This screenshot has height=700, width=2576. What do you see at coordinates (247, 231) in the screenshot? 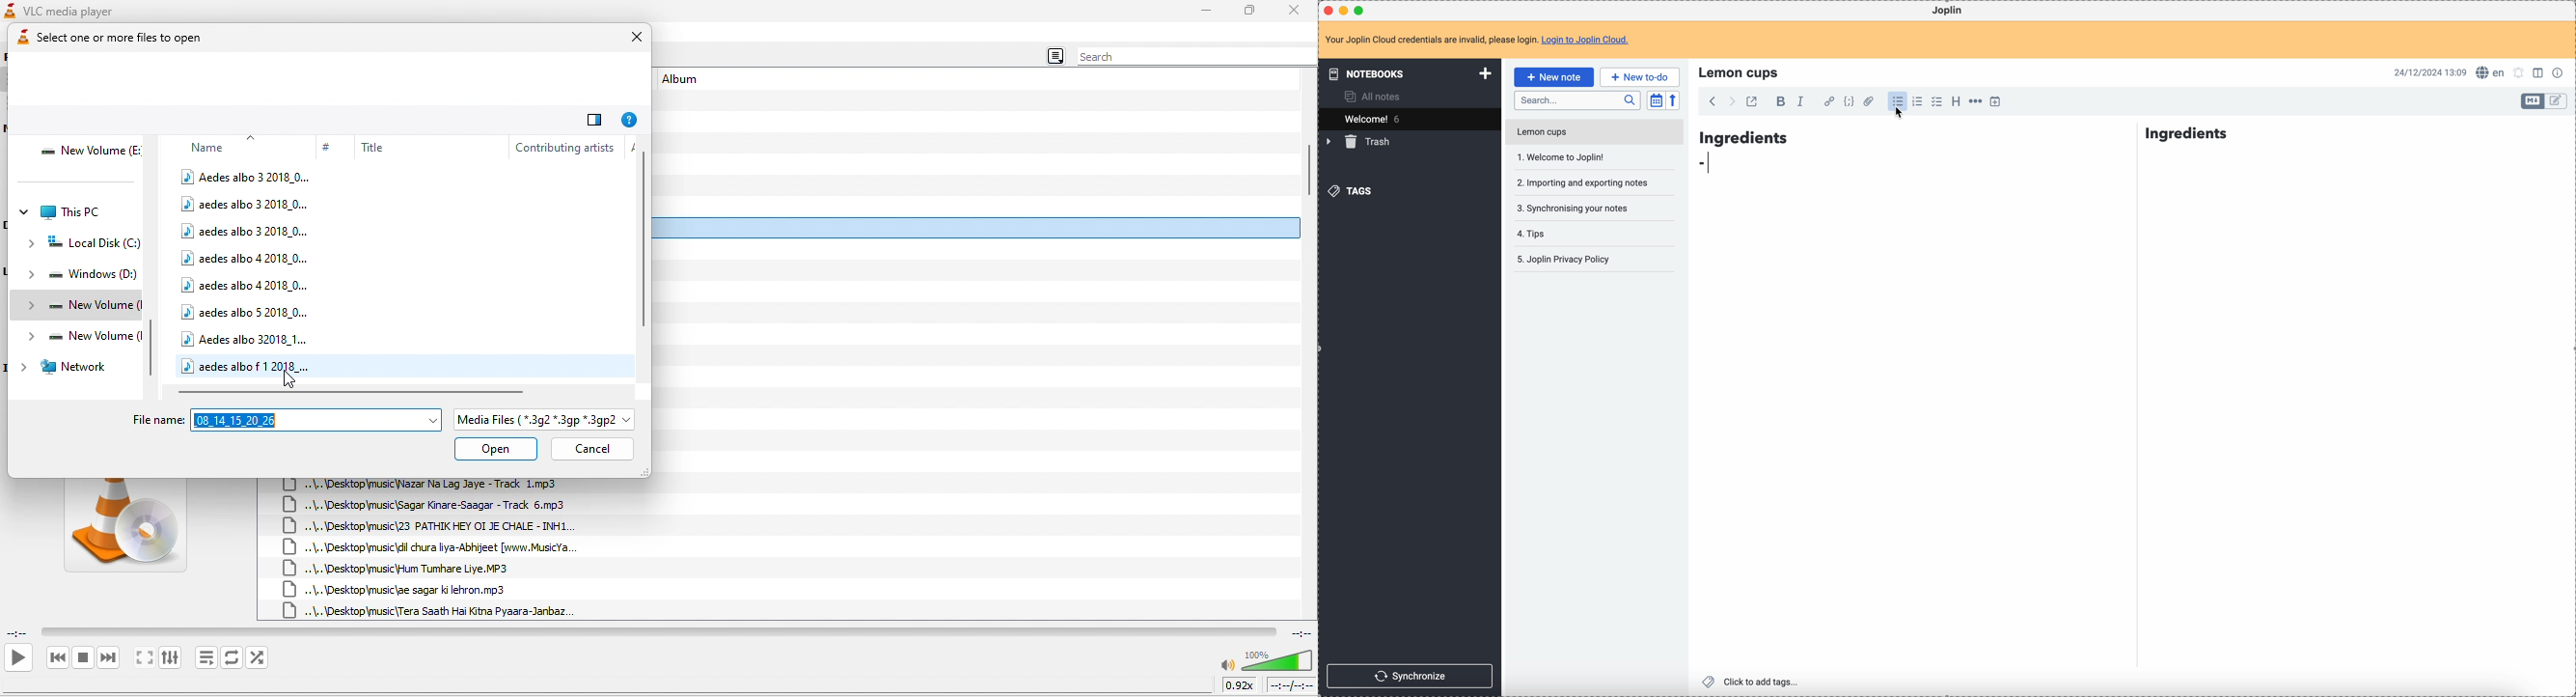
I see `aedes albo 3 2018.0...` at bounding box center [247, 231].